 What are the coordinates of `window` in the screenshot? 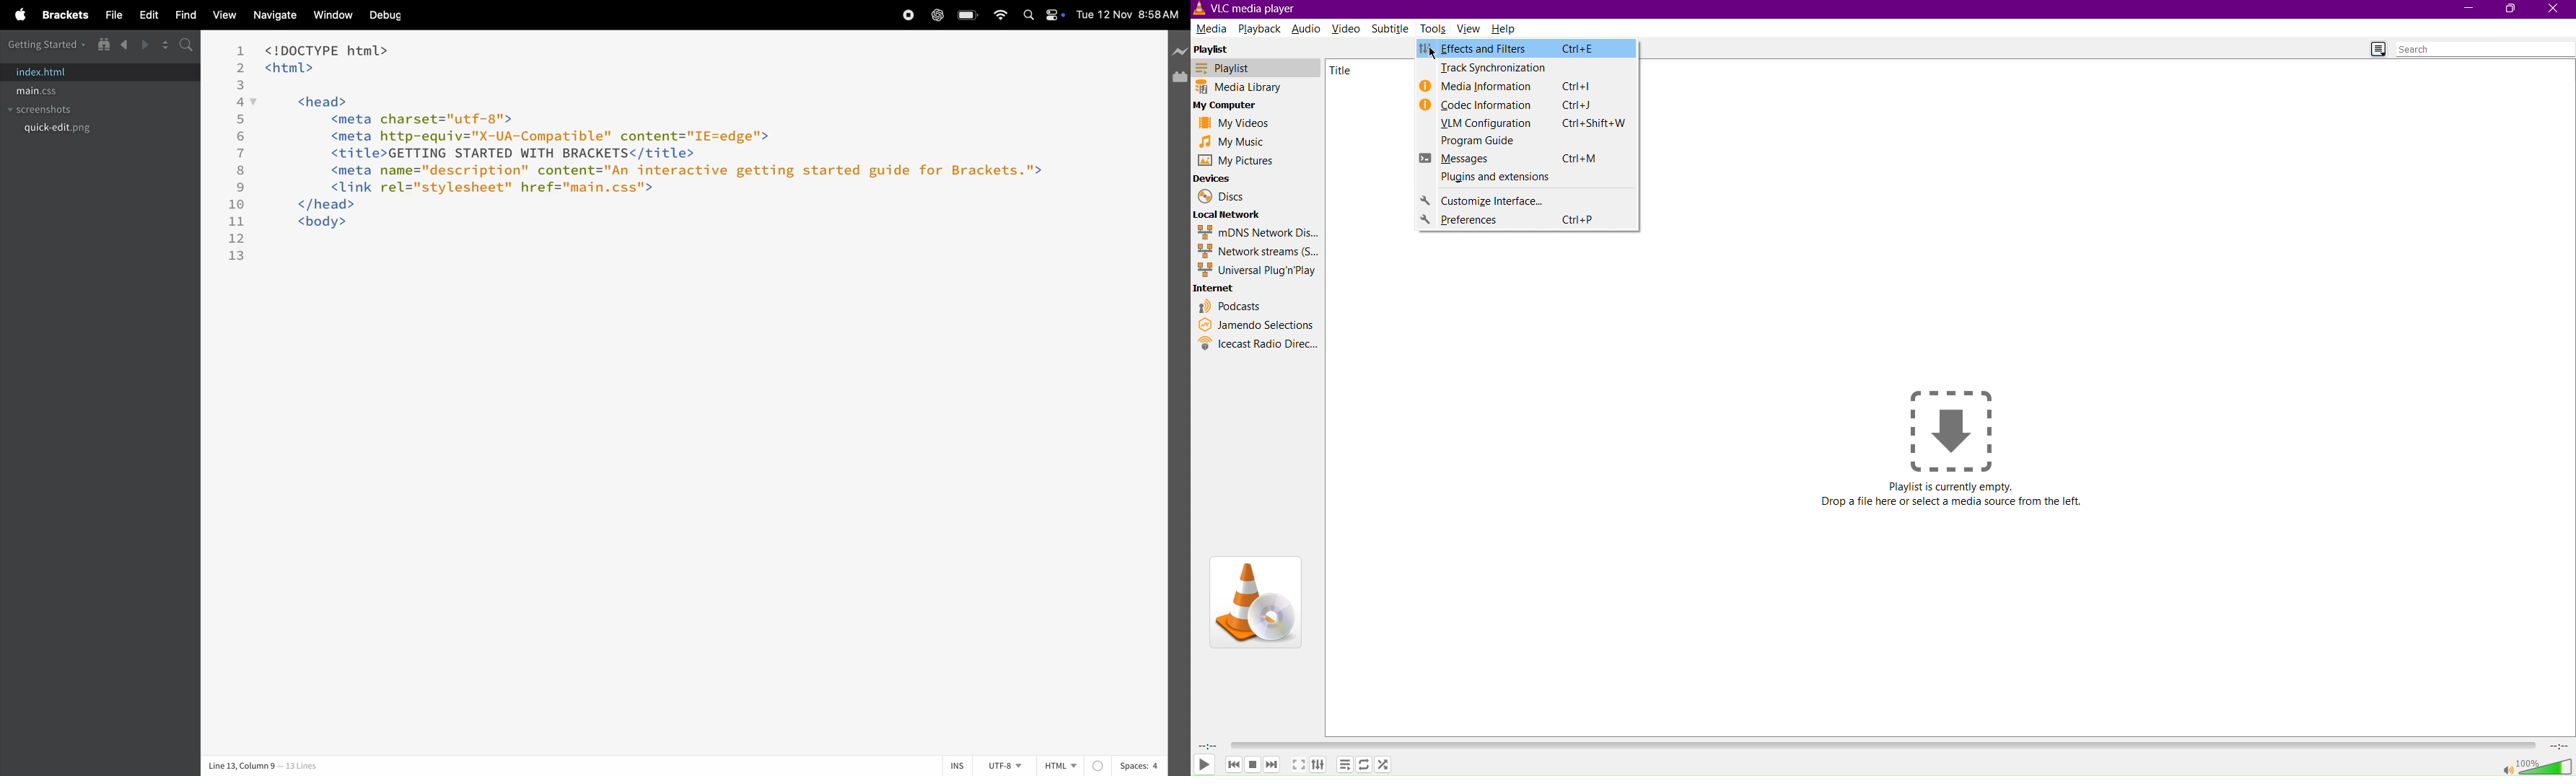 It's located at (330, 15).